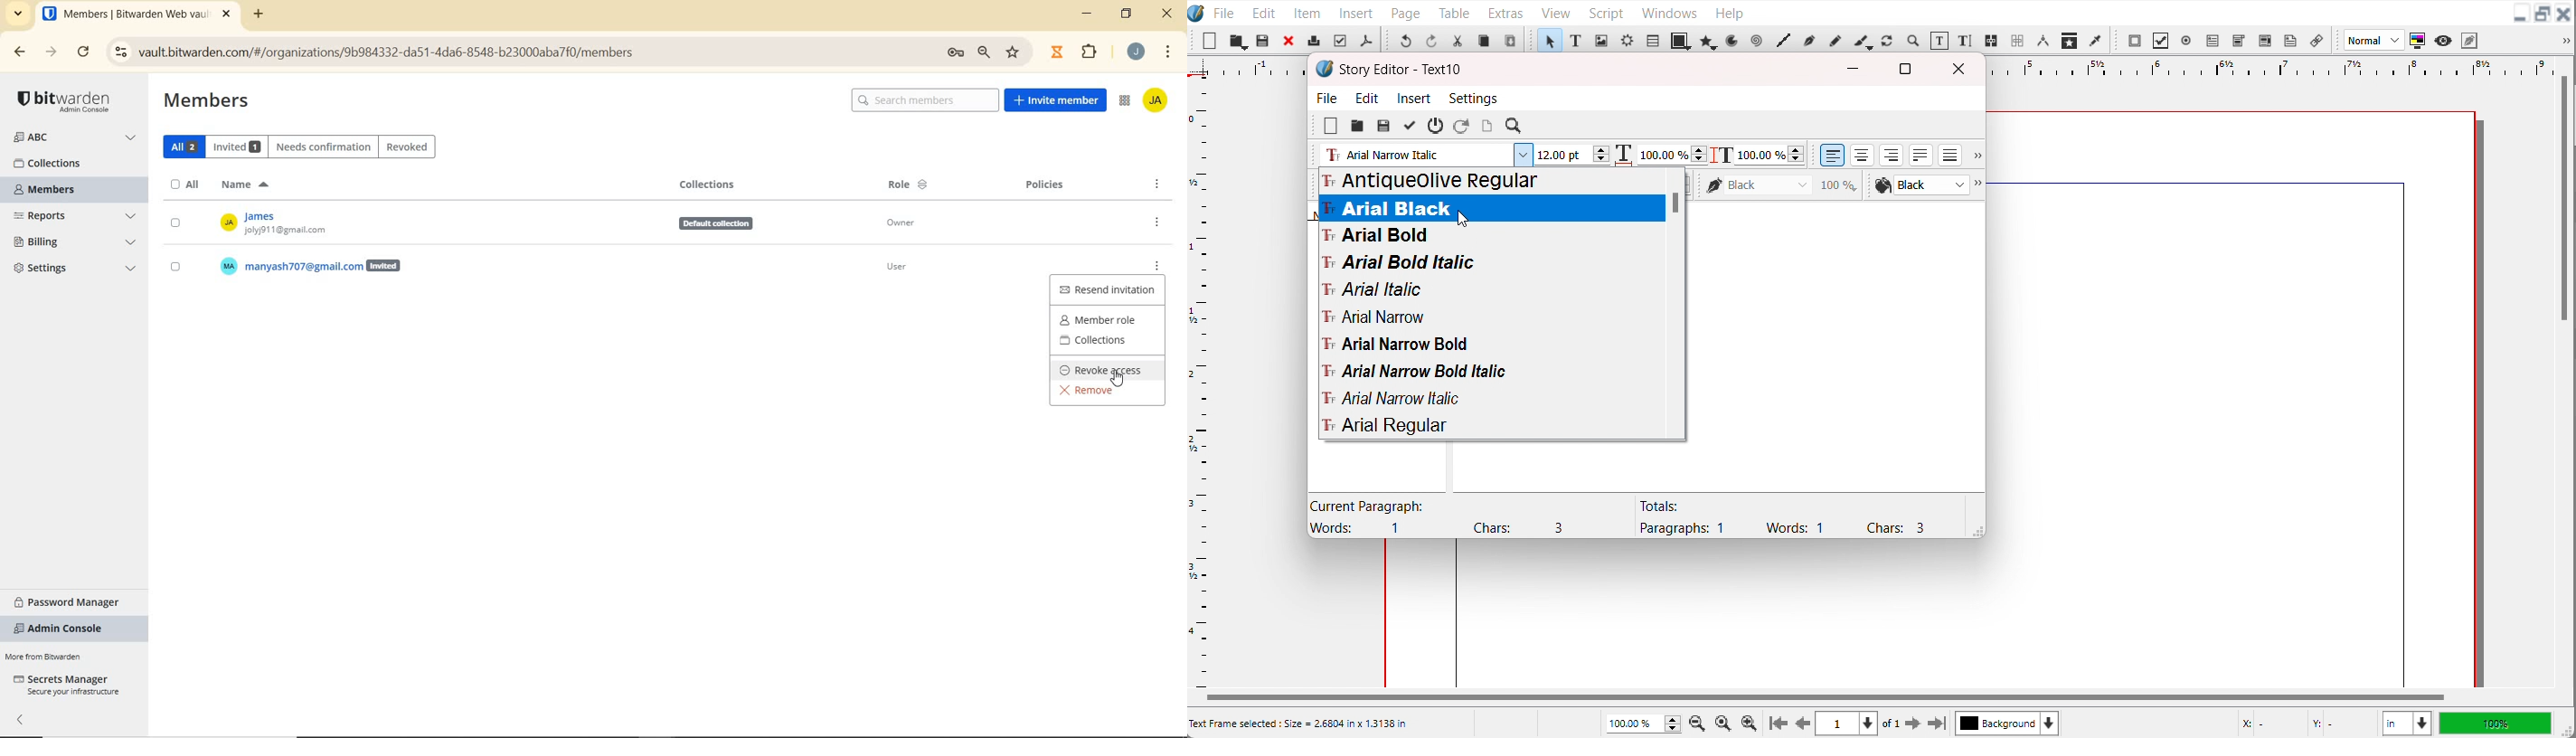 This screenshot has width=2576, height=756. I want to click on Horizontal Scroll bar, so click(1823, 697).